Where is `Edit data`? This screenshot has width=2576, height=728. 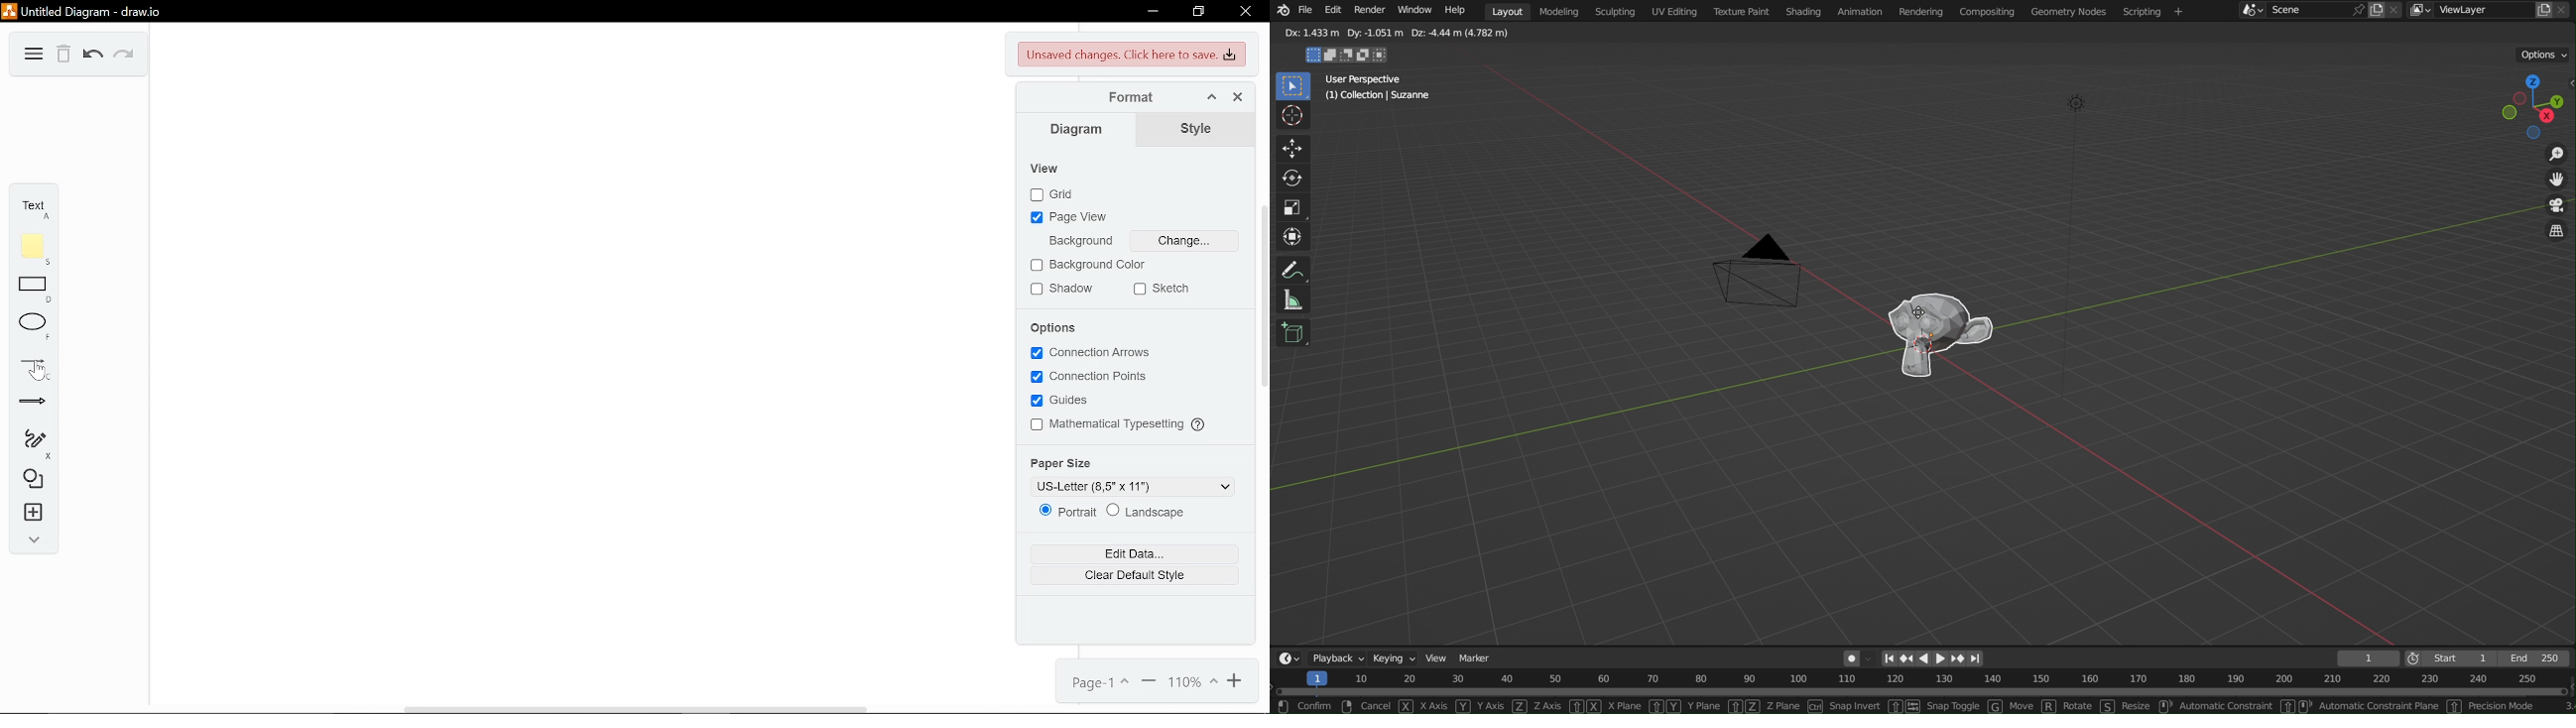 Edit data is located at coordinates (1123, 551).